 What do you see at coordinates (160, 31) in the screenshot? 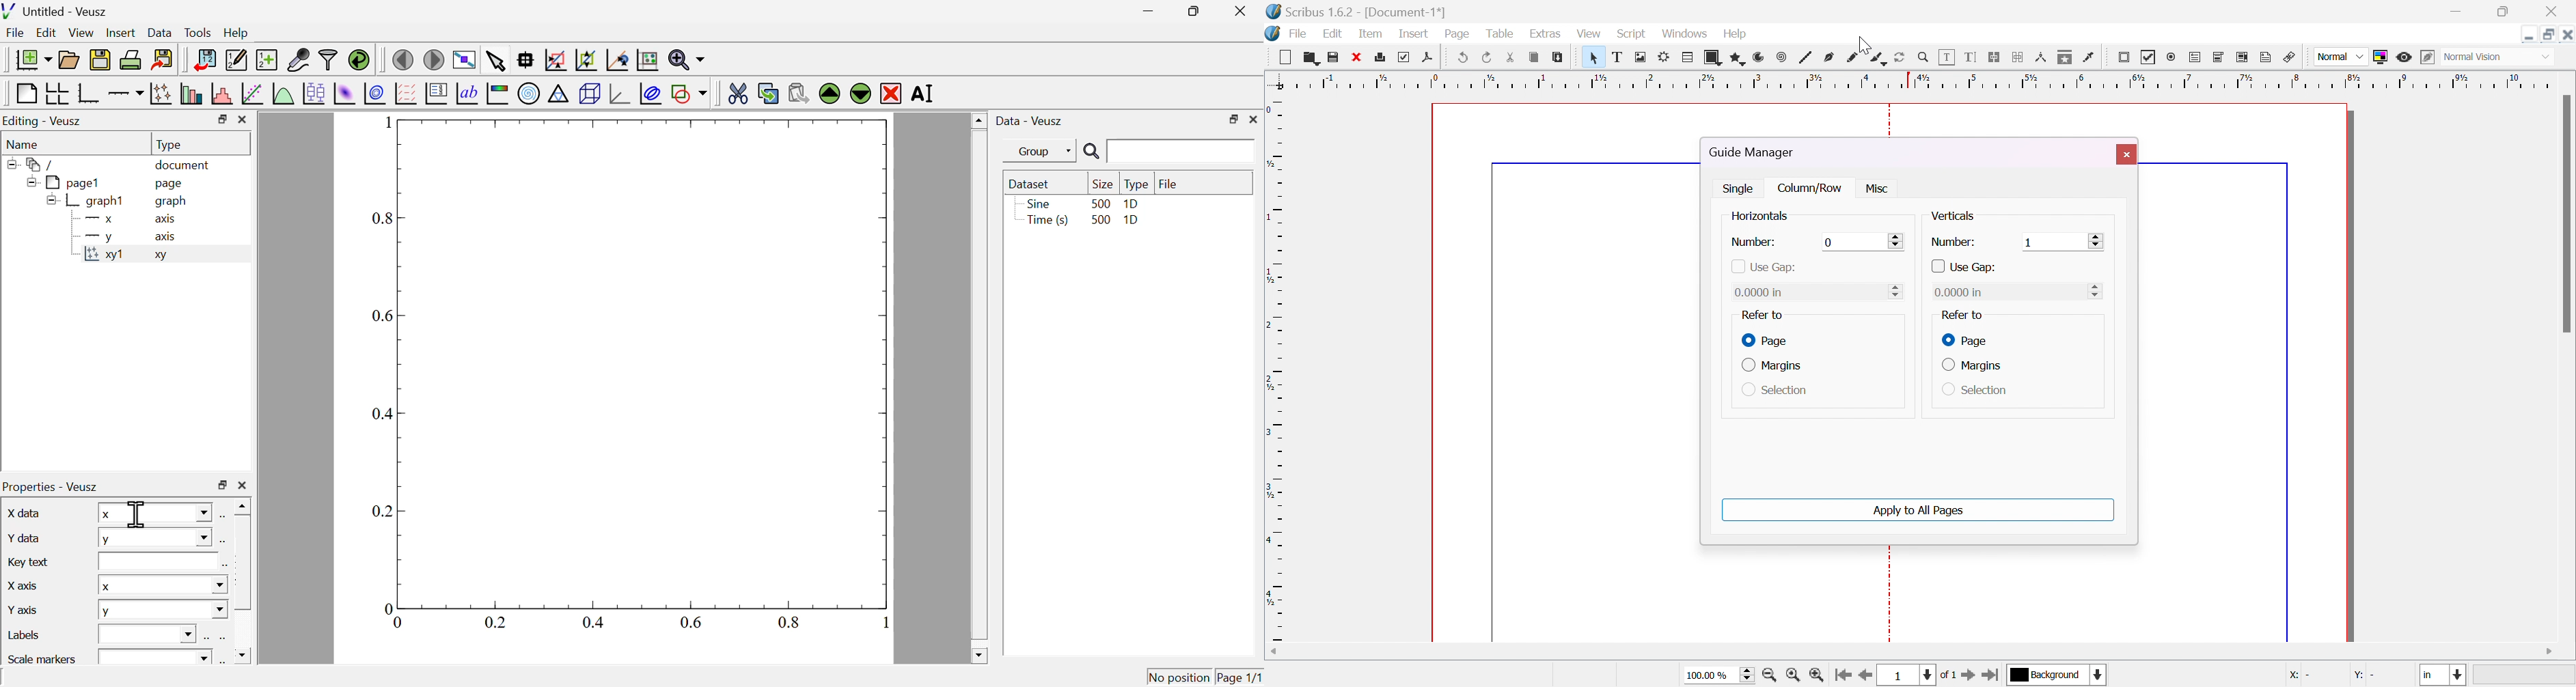
I see `Data` at bounding box center [160, 31].